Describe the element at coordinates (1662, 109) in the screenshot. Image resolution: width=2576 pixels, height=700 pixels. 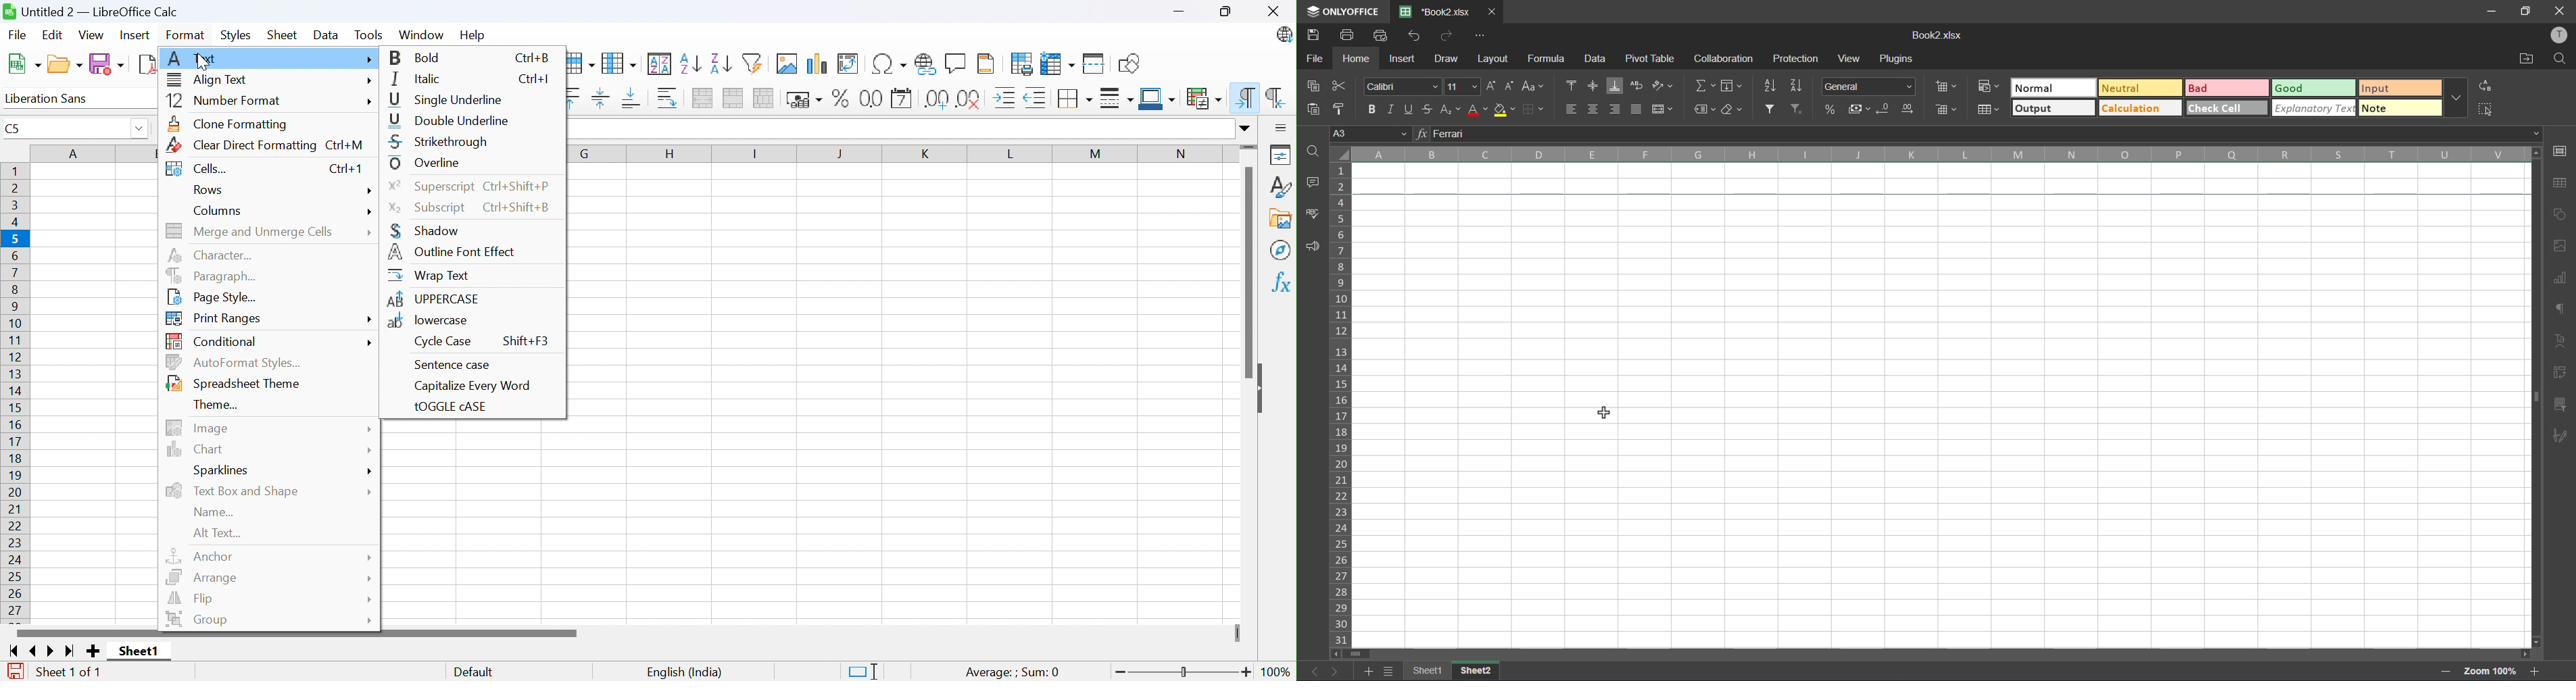
I see `merge and center` at that location.